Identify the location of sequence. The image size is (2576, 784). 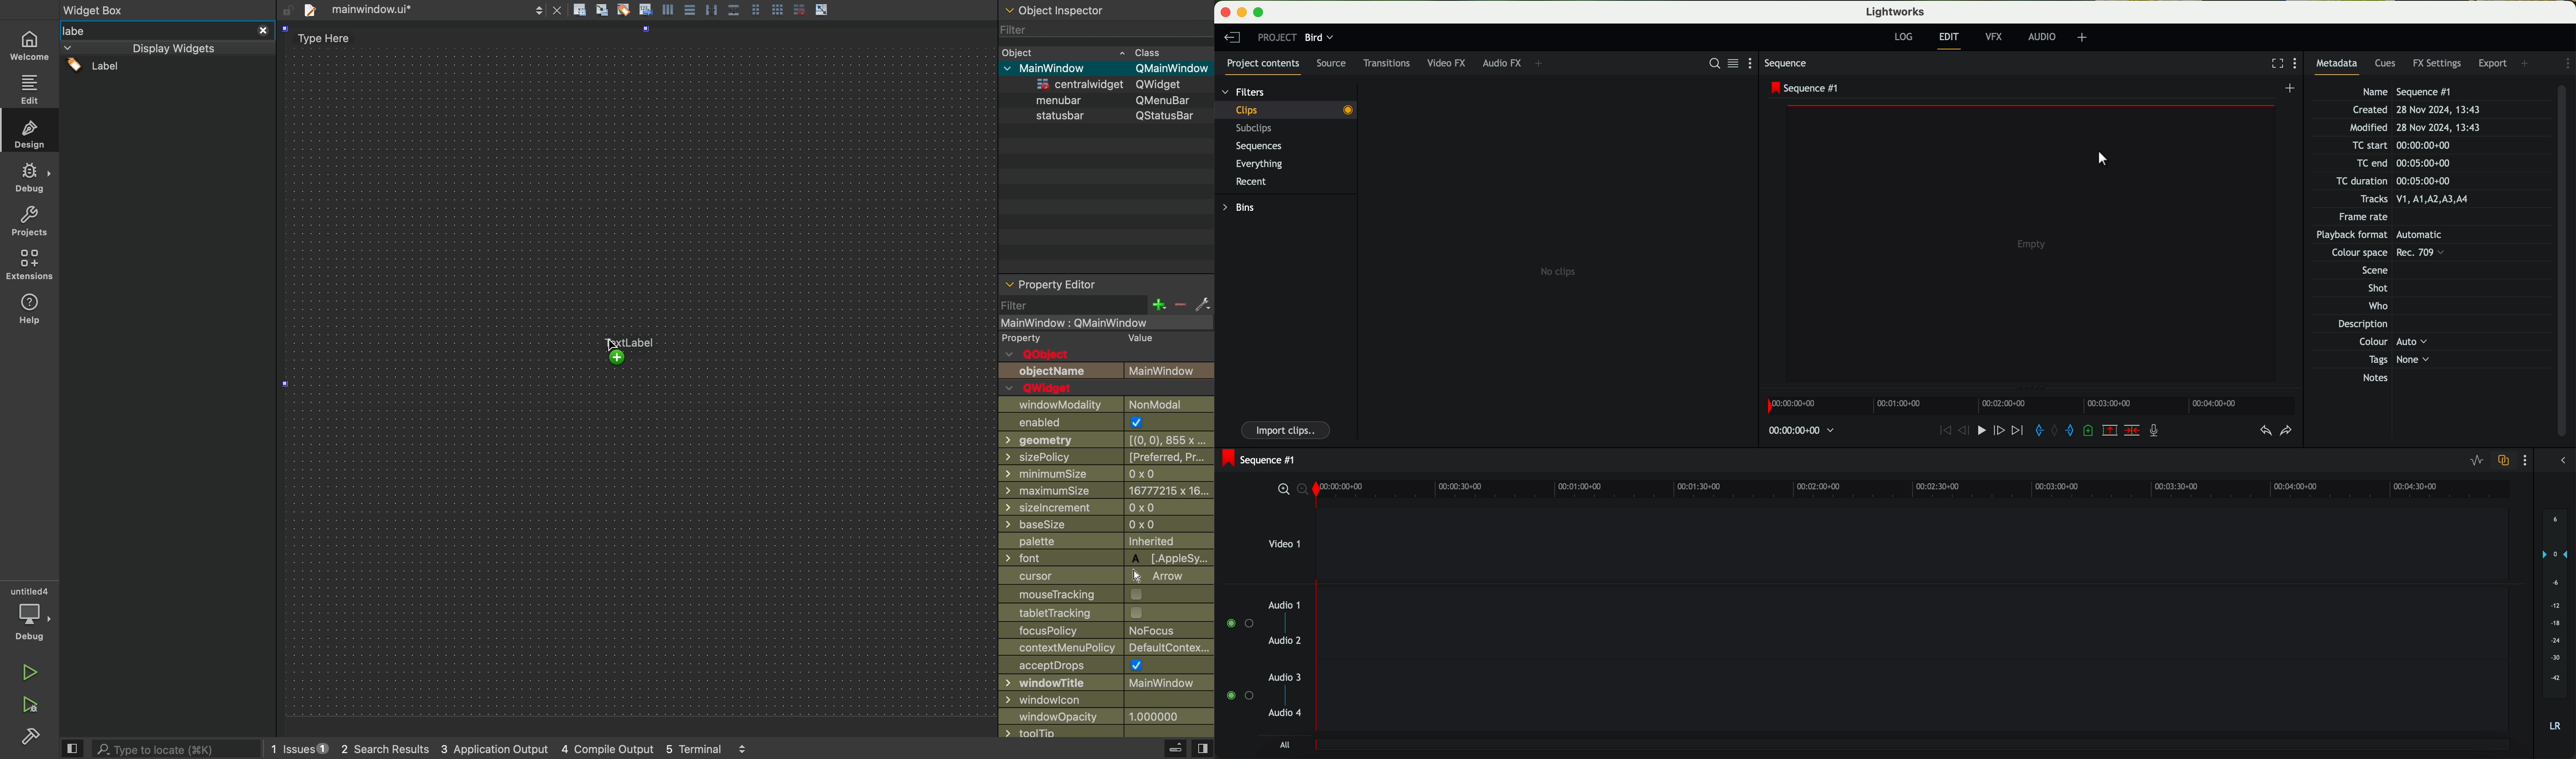
(1788, 63).